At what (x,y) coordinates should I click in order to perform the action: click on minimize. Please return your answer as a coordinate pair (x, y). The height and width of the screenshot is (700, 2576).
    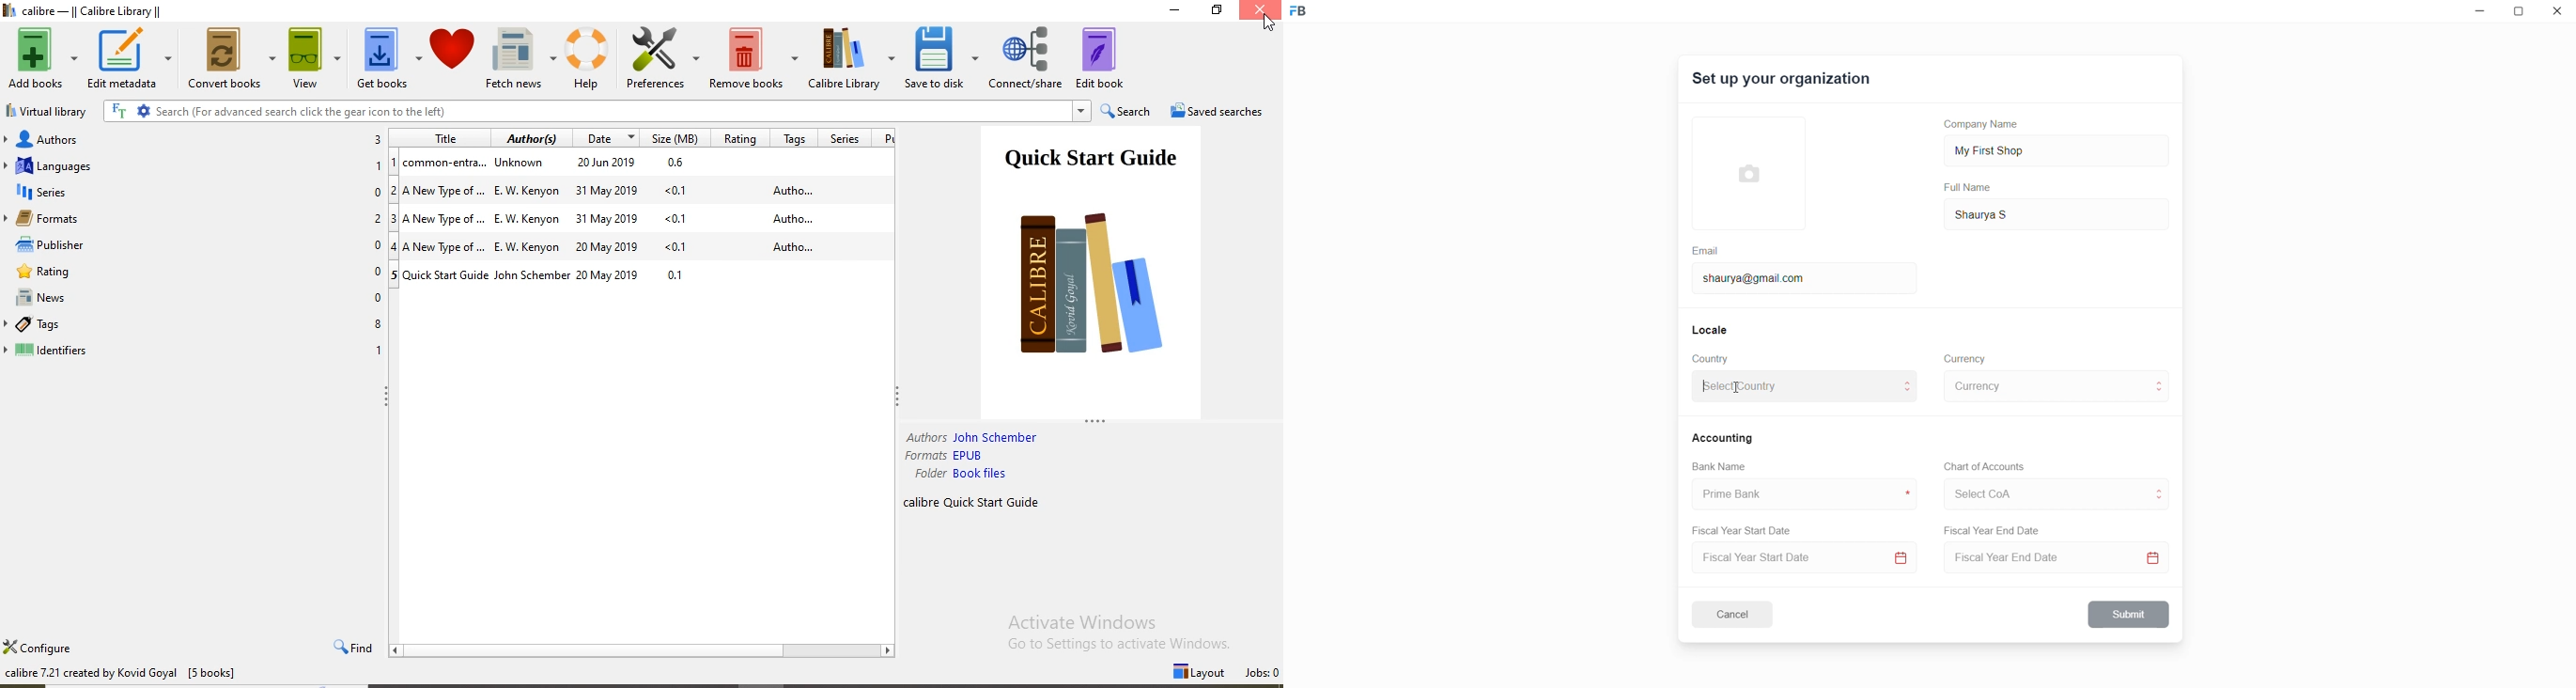
    Looking at the image, I should click on (2477, 14).